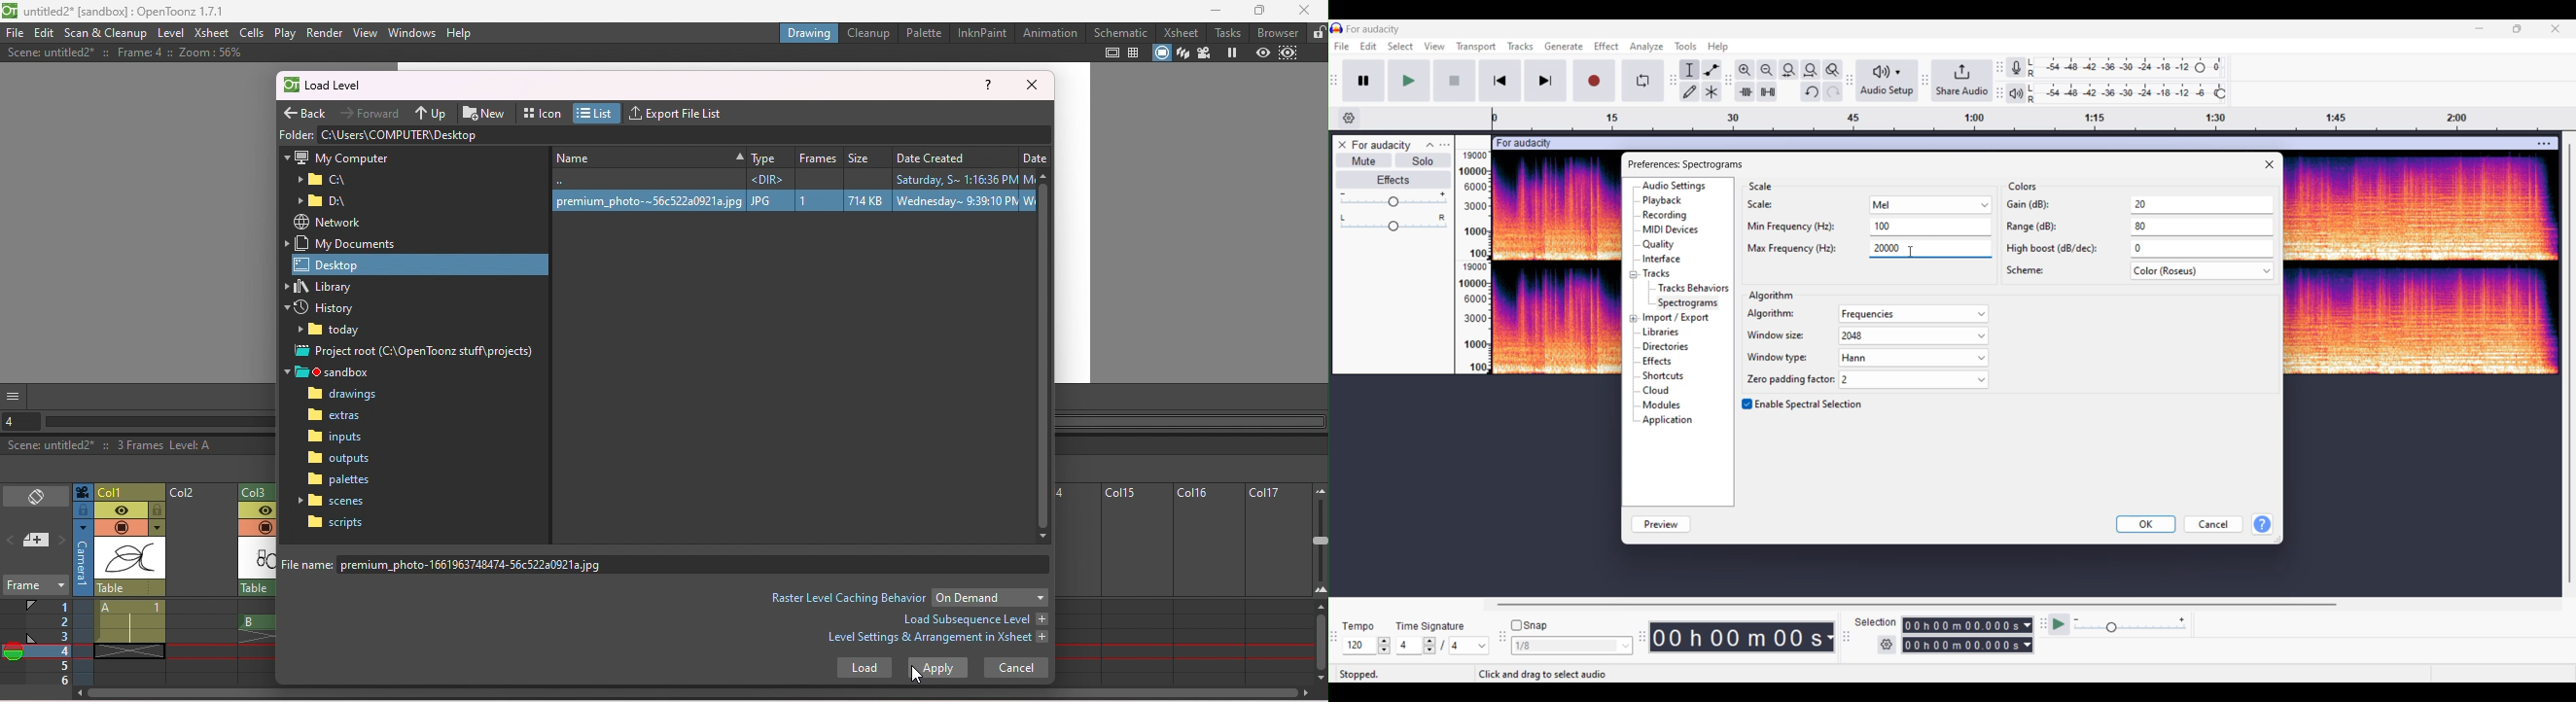 This screenshot has width=2576, height=728. Describe the element at coordinates (330, 287) in the screenshot. I see `Library` at that location.